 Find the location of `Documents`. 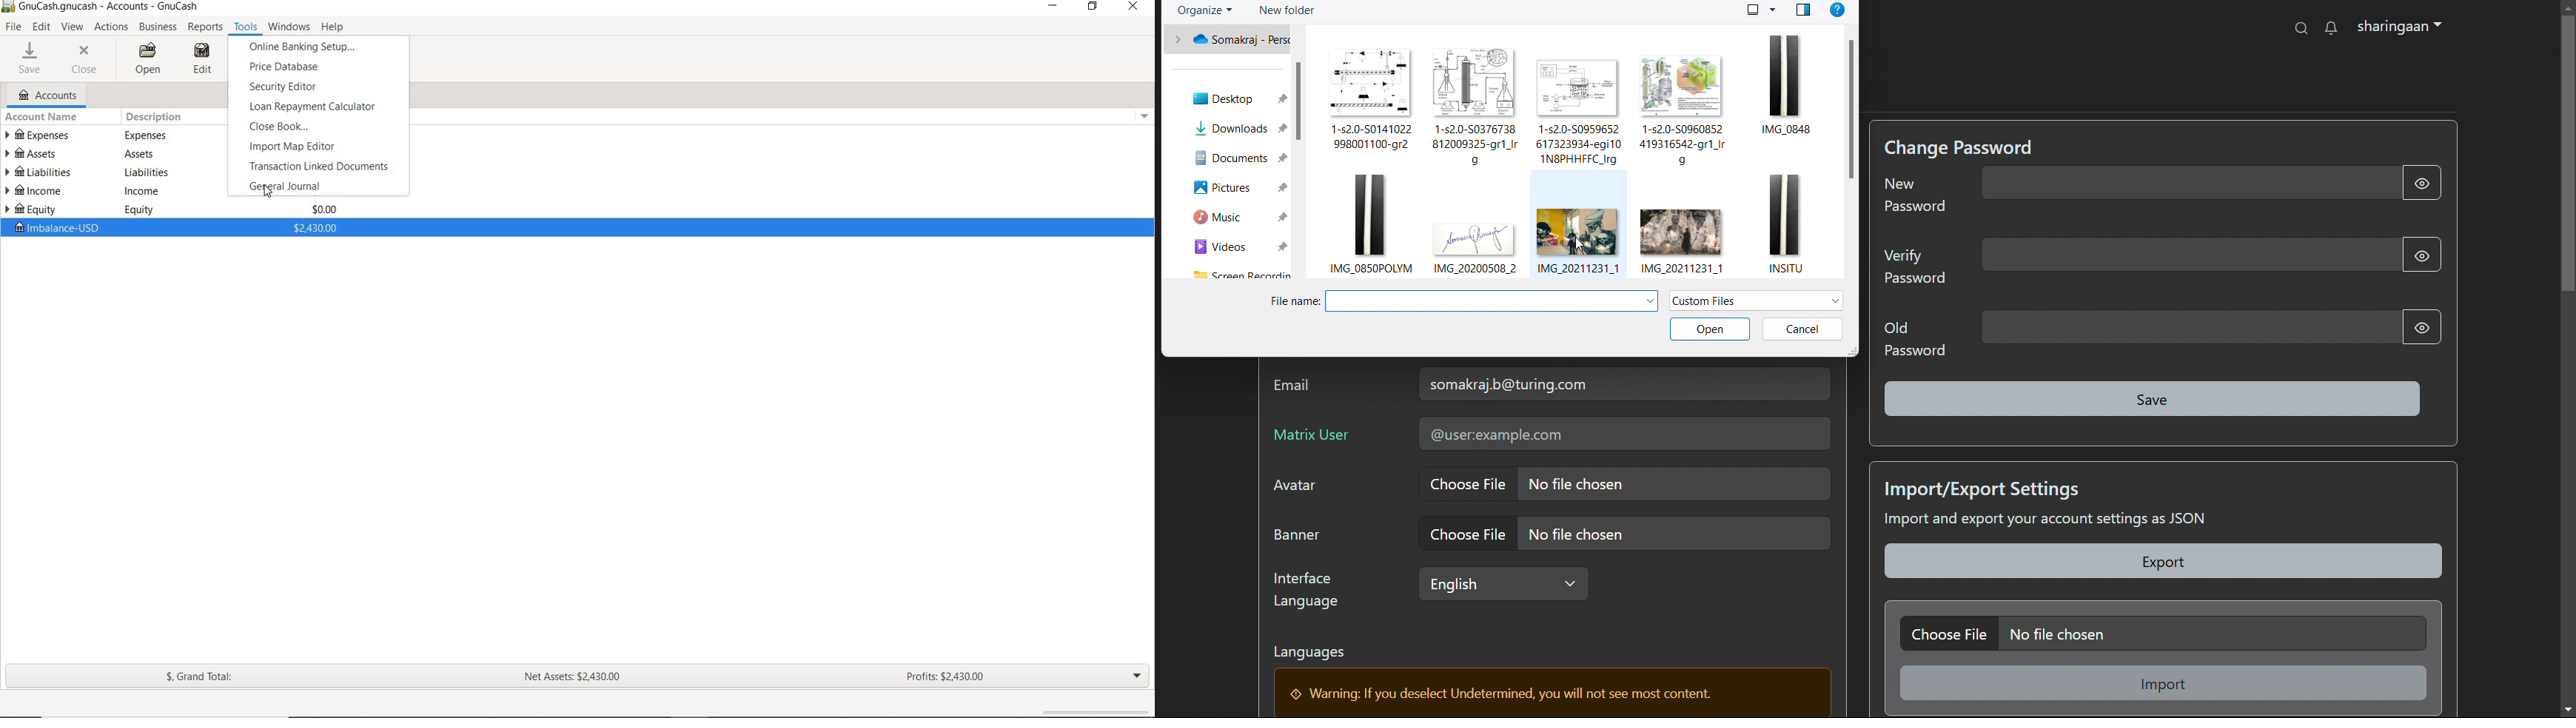

Documents is located at coordinates (1241, 156).